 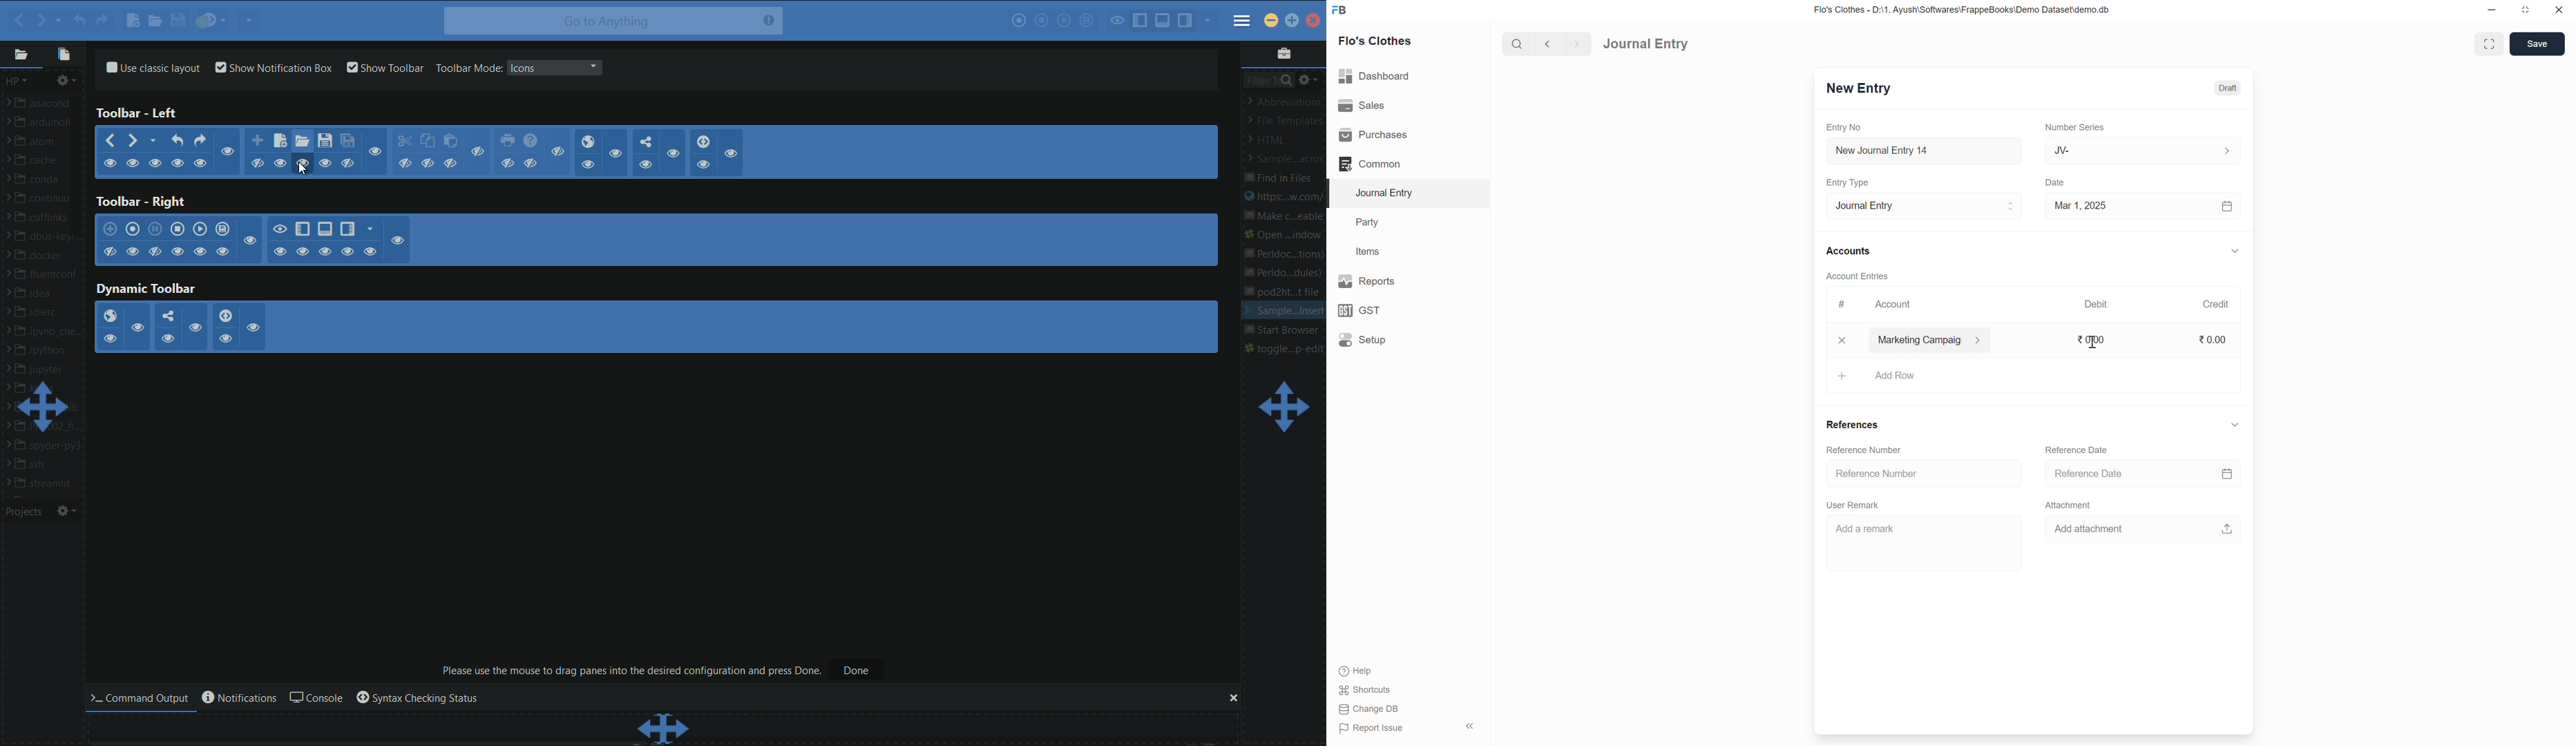 I want to click on new file, so click(x=280, y=140).